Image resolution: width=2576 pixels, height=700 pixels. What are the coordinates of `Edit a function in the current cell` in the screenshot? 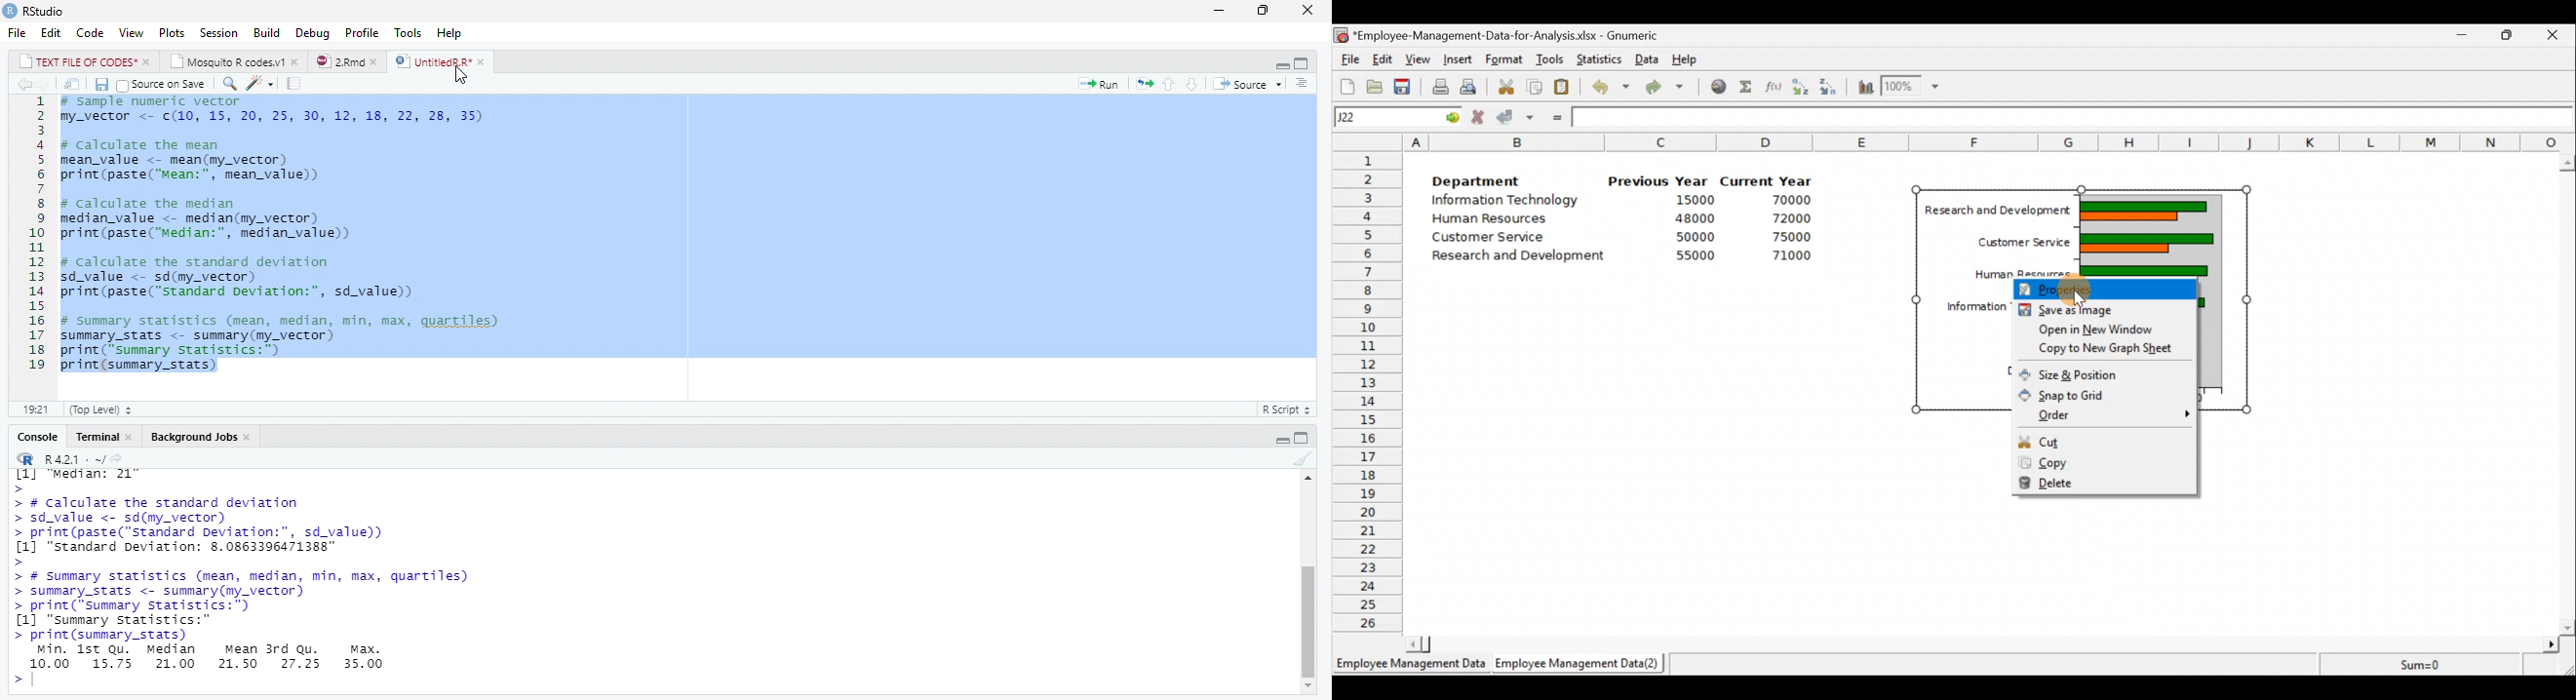 It's located at (1775, 88).